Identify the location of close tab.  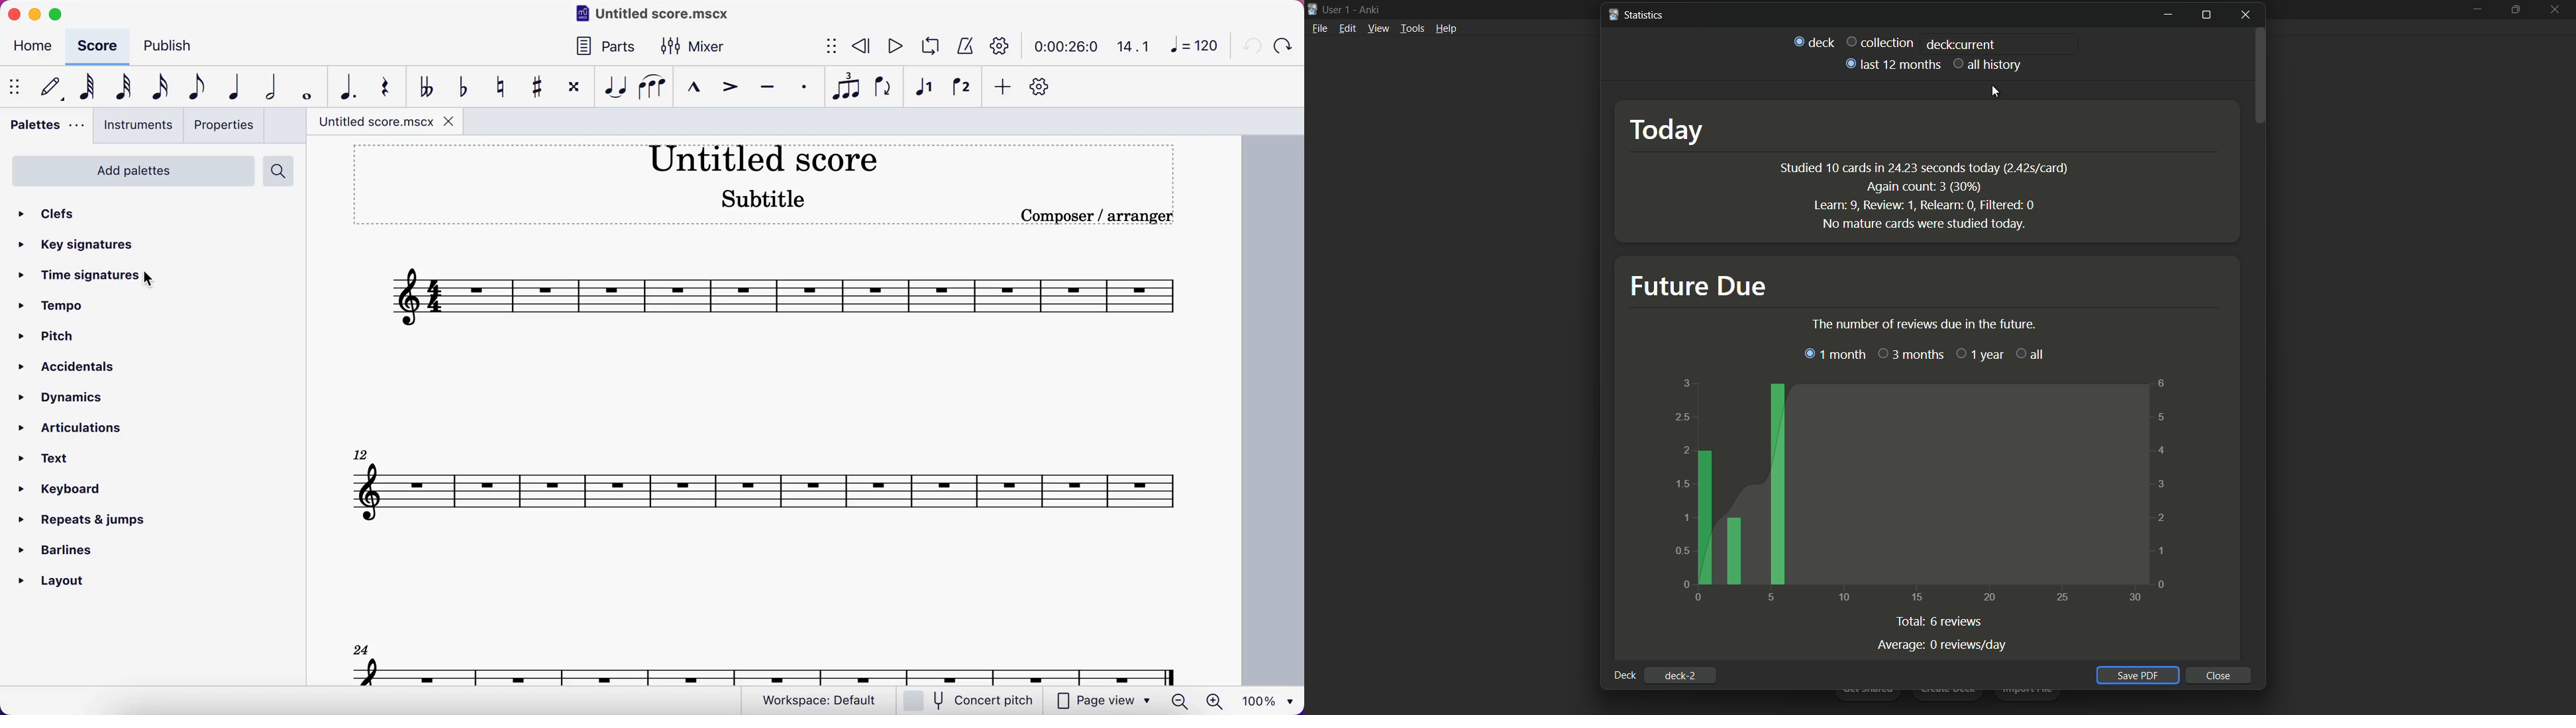
(449, 122).